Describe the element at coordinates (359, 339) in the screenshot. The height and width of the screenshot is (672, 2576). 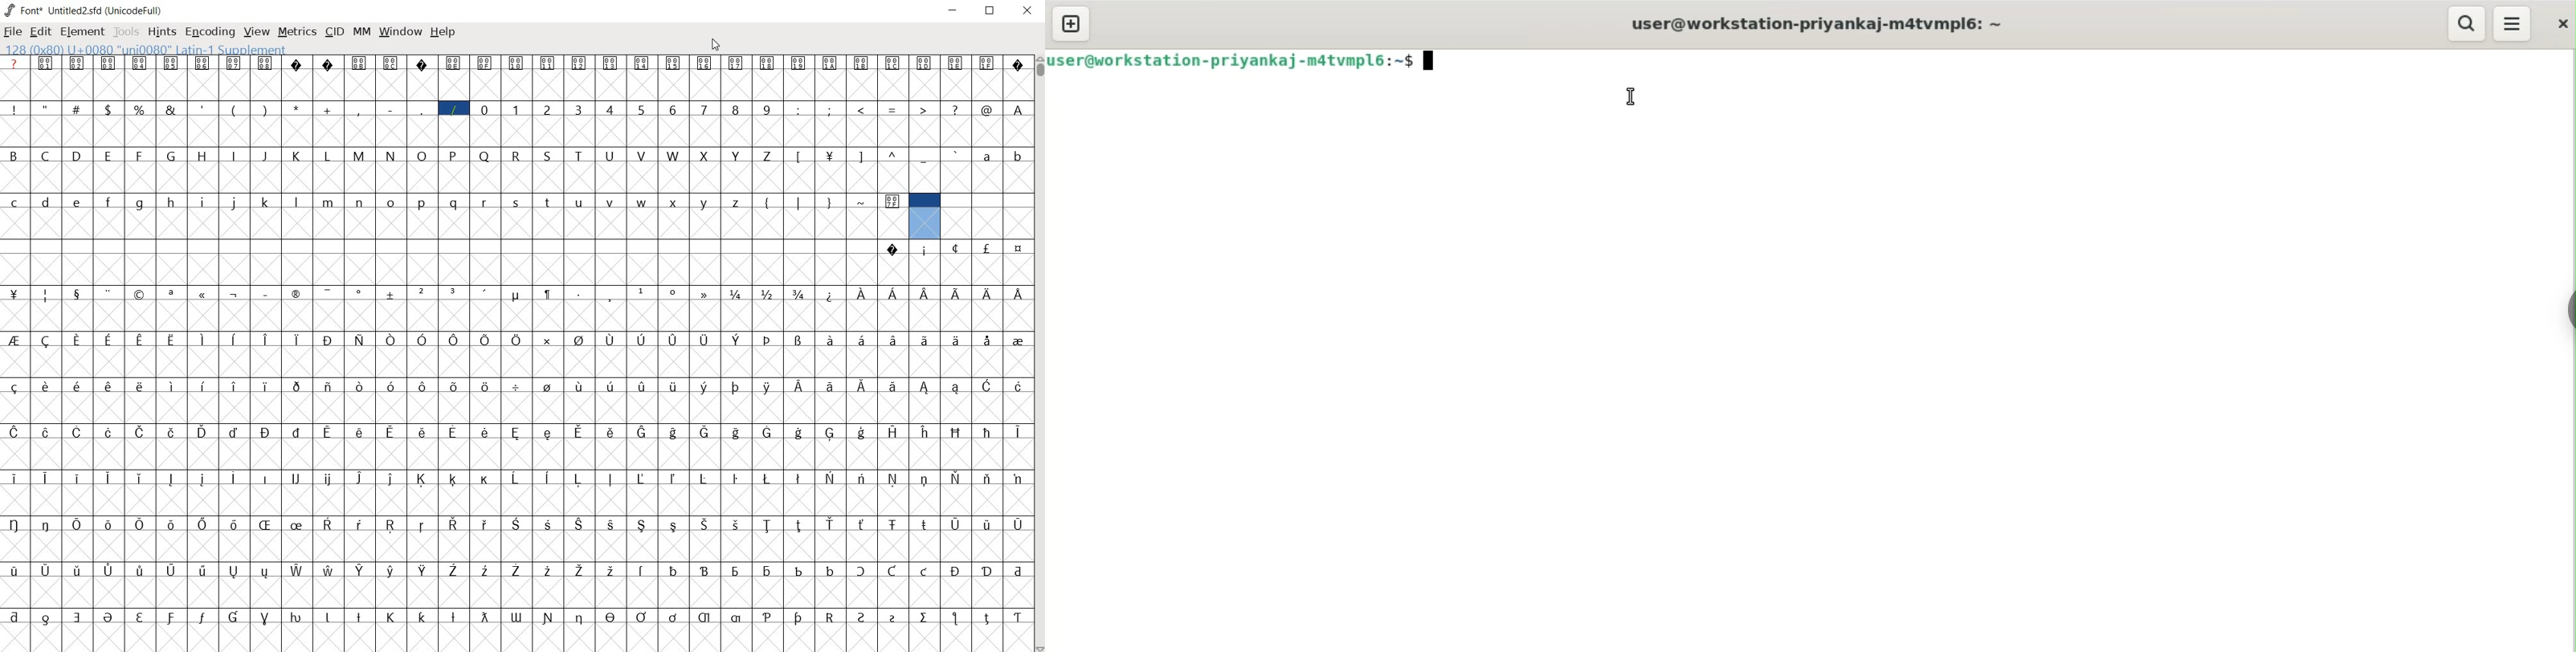
I see `Symbol` at that location.